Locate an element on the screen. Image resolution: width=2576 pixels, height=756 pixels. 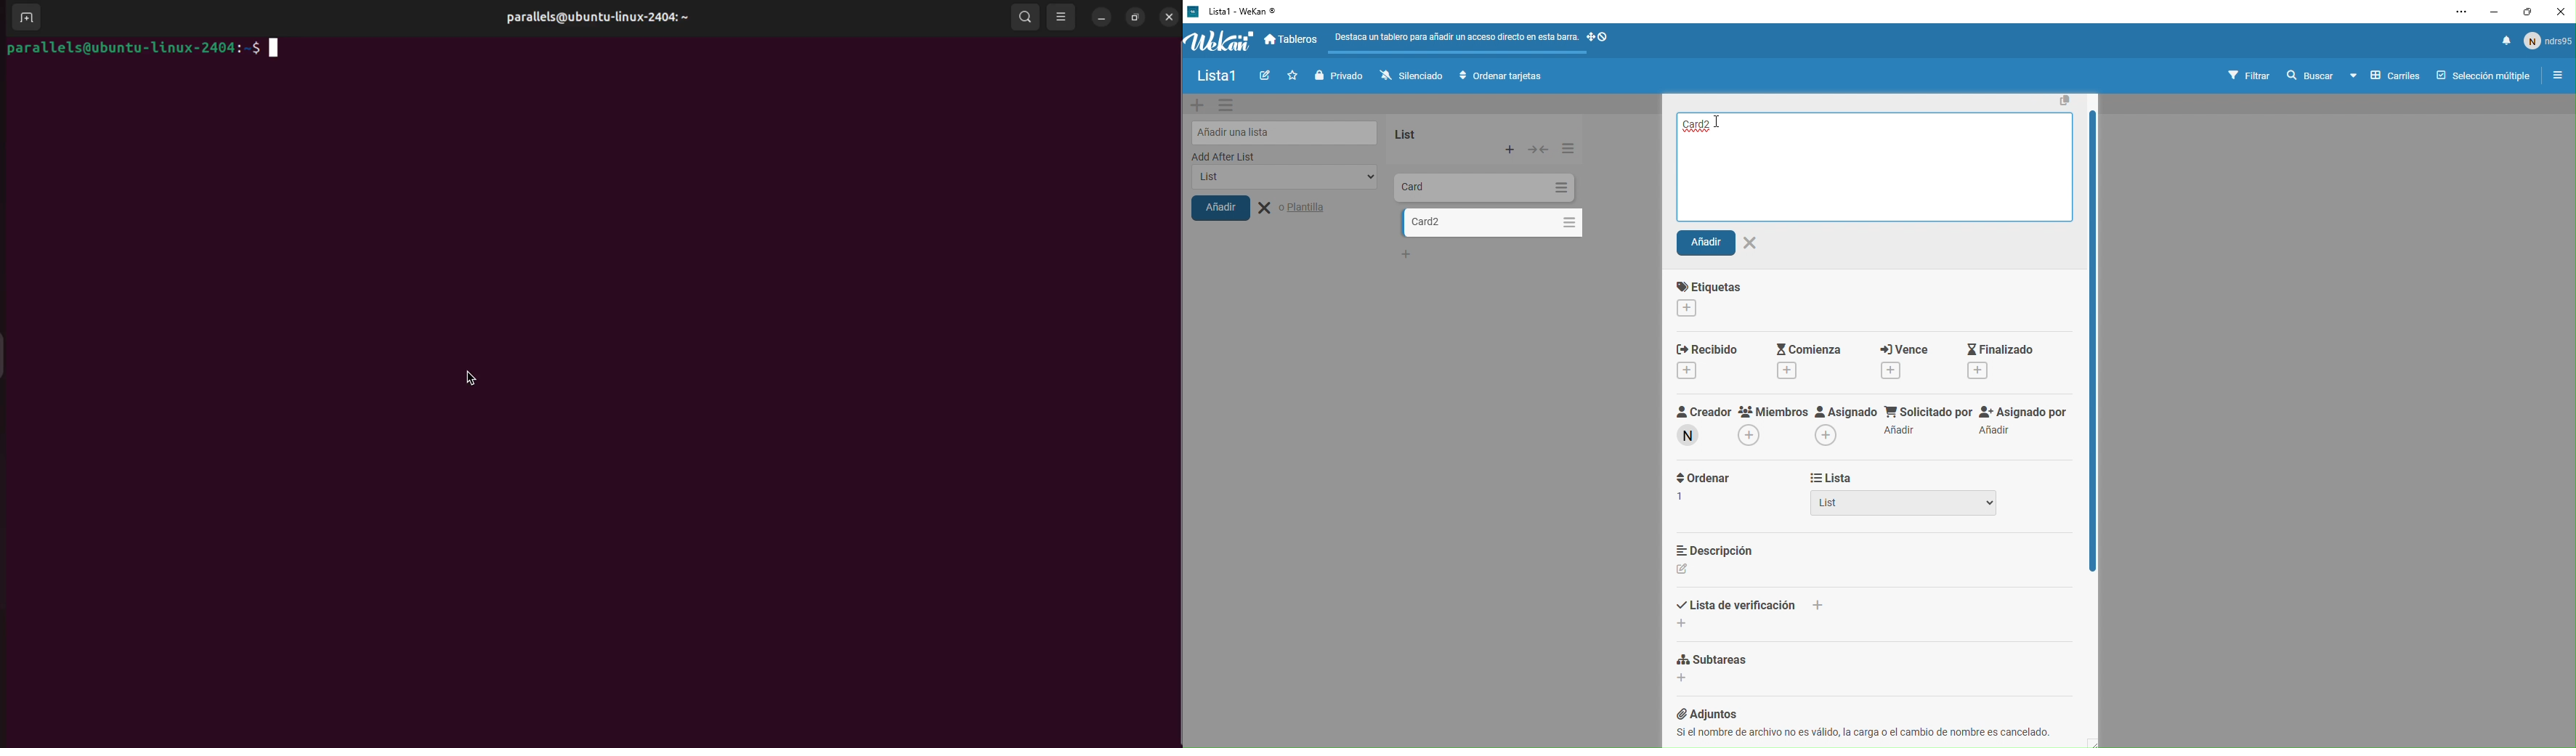
añadir lista is located at coordinates (1281, 131).